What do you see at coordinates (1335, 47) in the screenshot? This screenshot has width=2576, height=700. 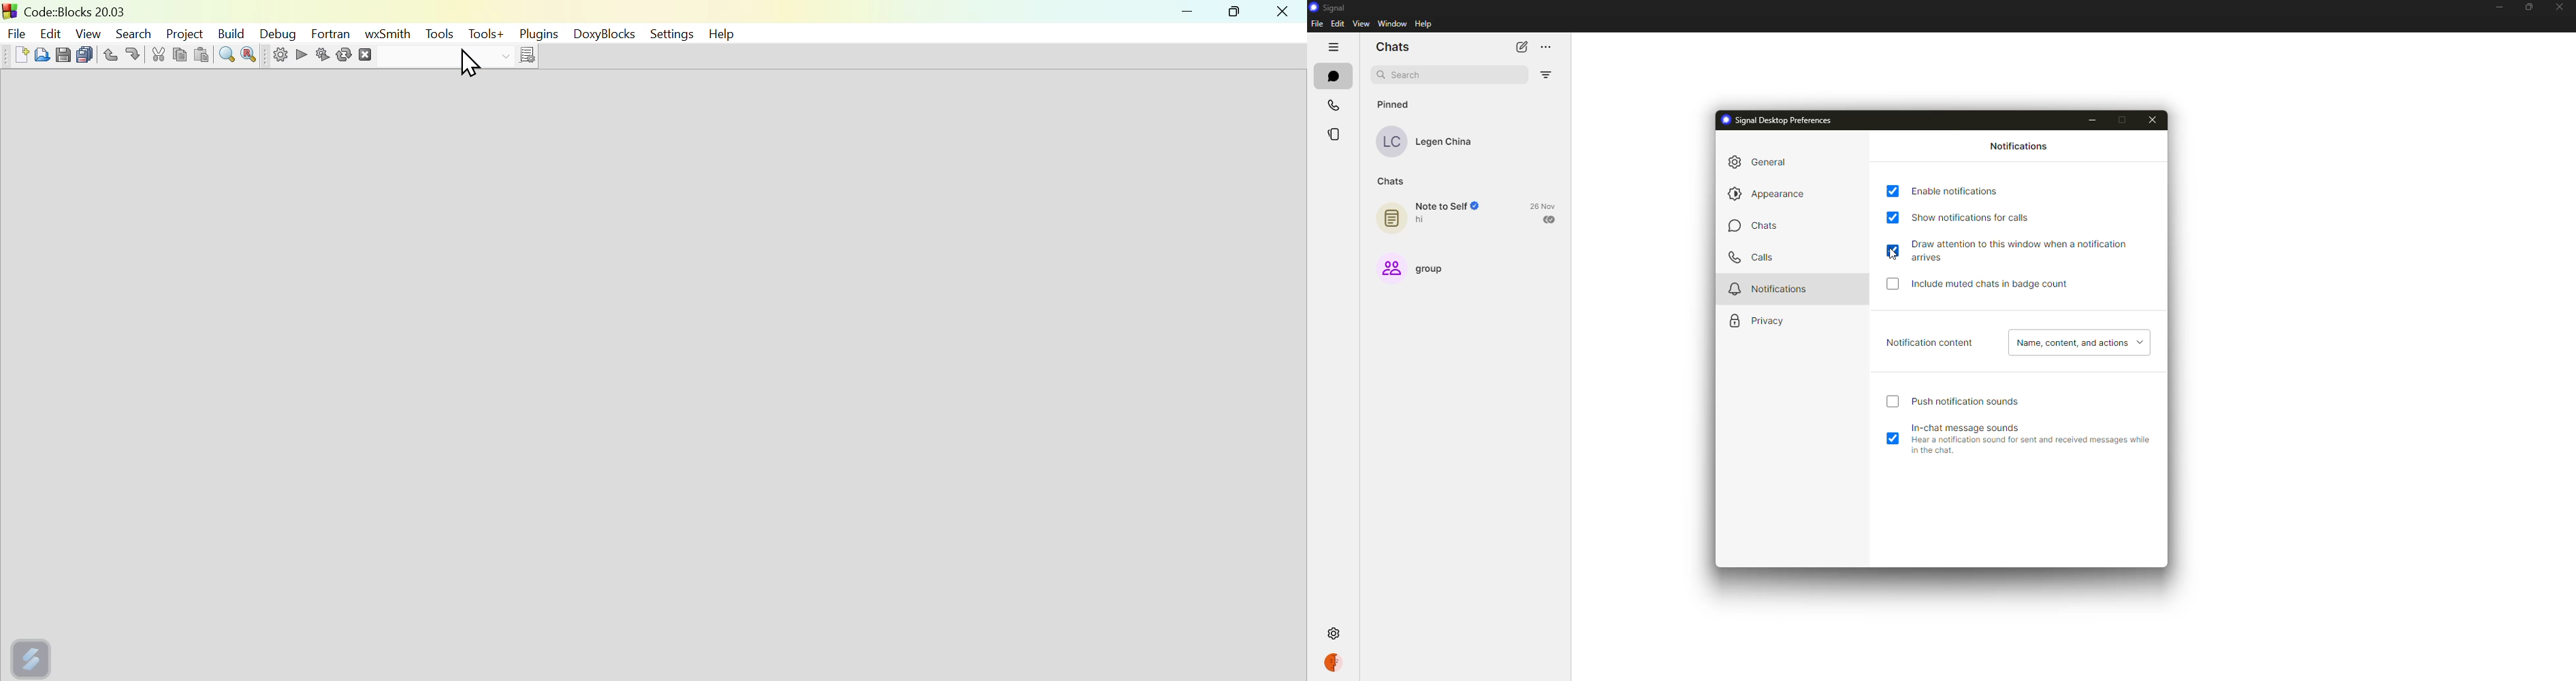 I see `hide tabs` at bounding box center [1335, 47].